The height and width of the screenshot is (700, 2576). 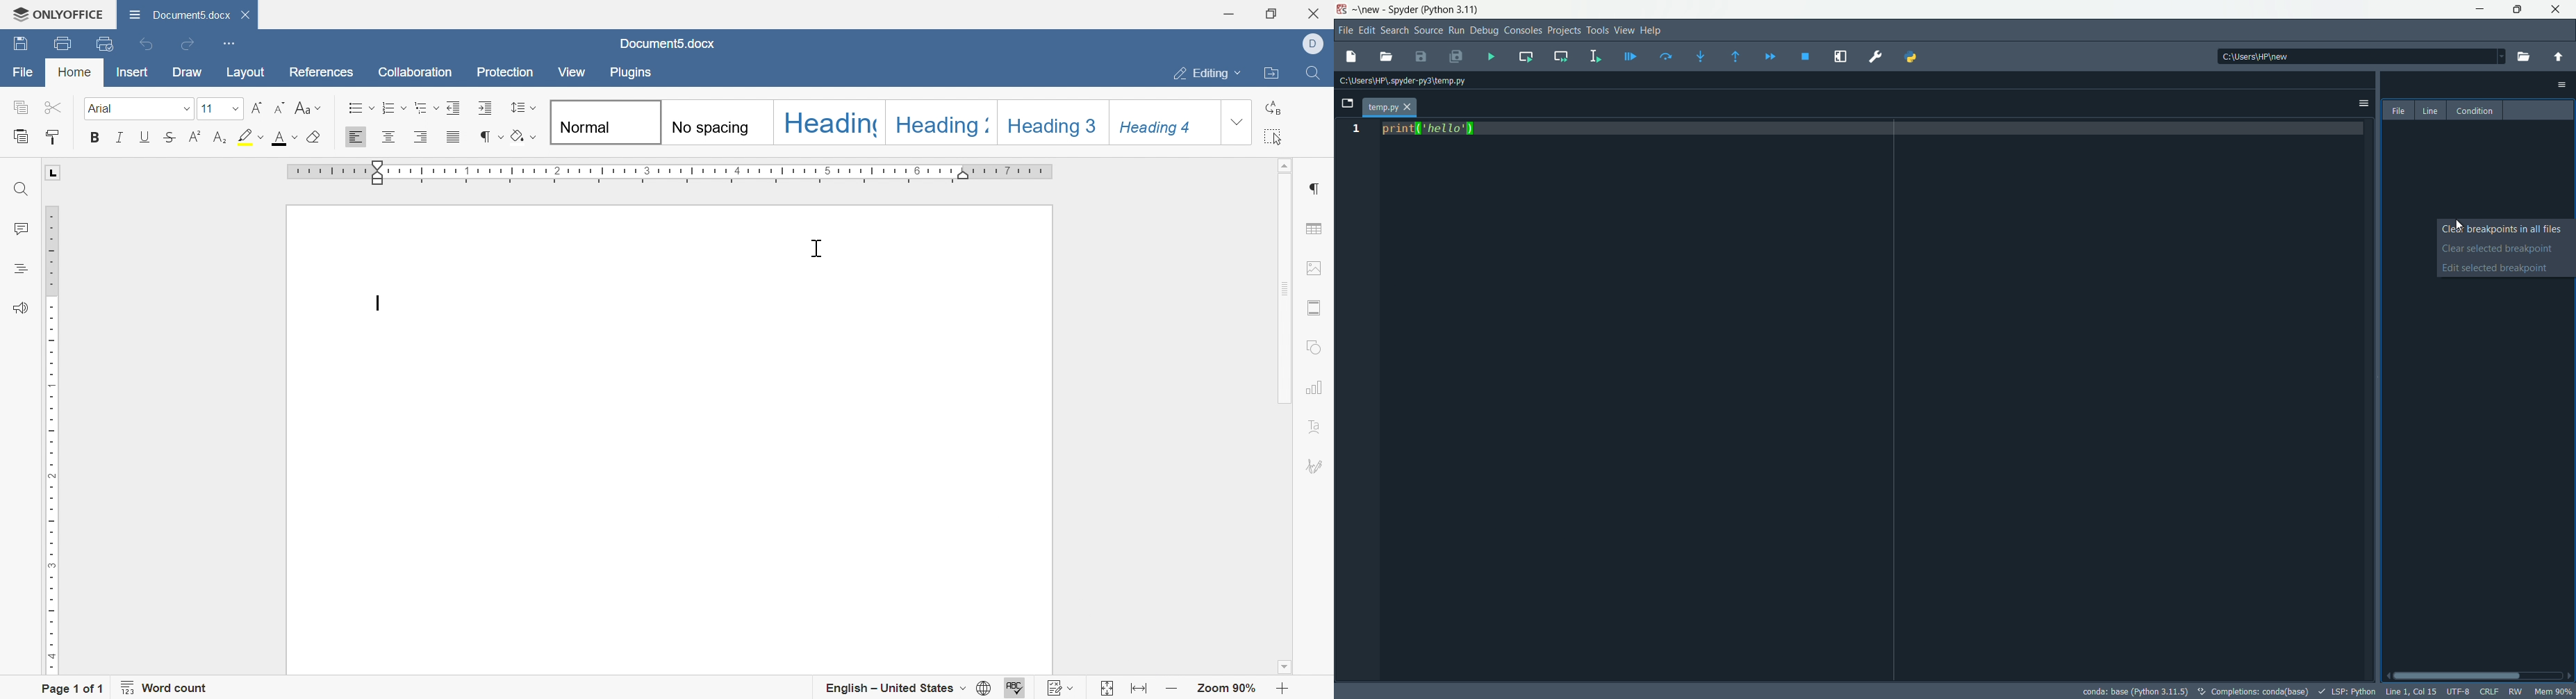 I want to click on save, so click(x=22, y=44).